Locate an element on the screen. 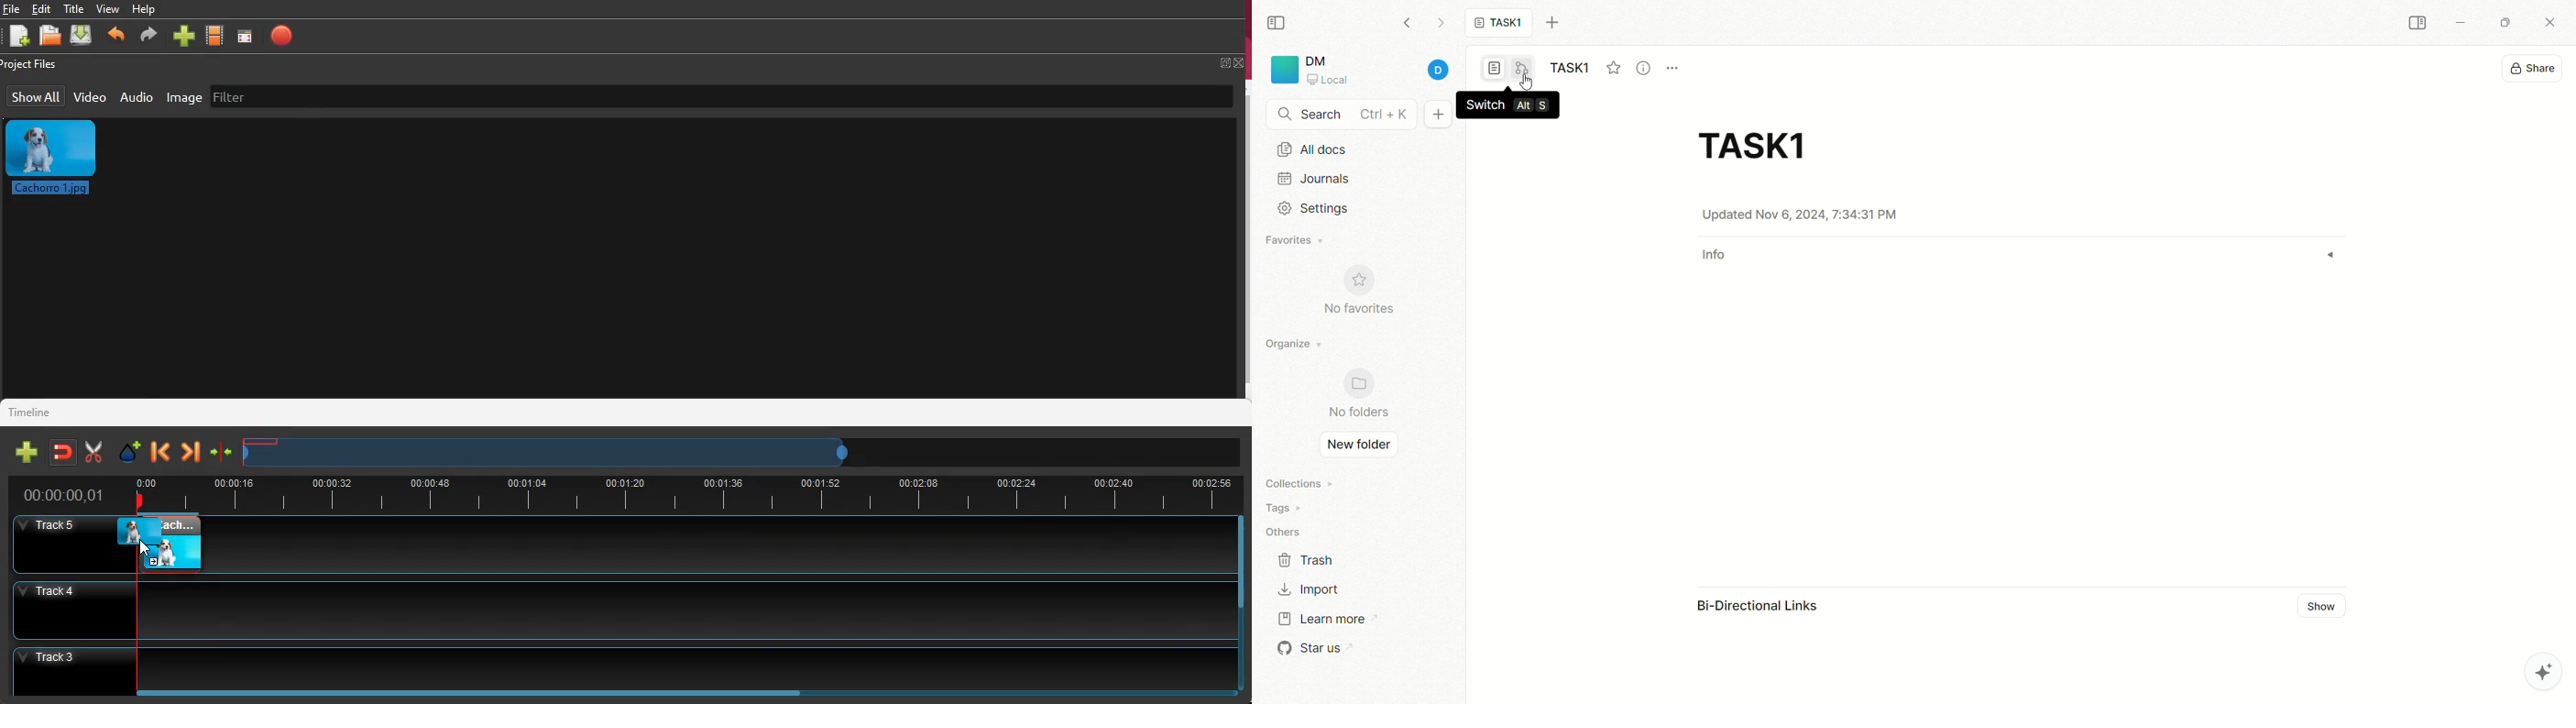 The width and height of the screenshot is (2576, 728). search is located at coordinates (1342, 115).